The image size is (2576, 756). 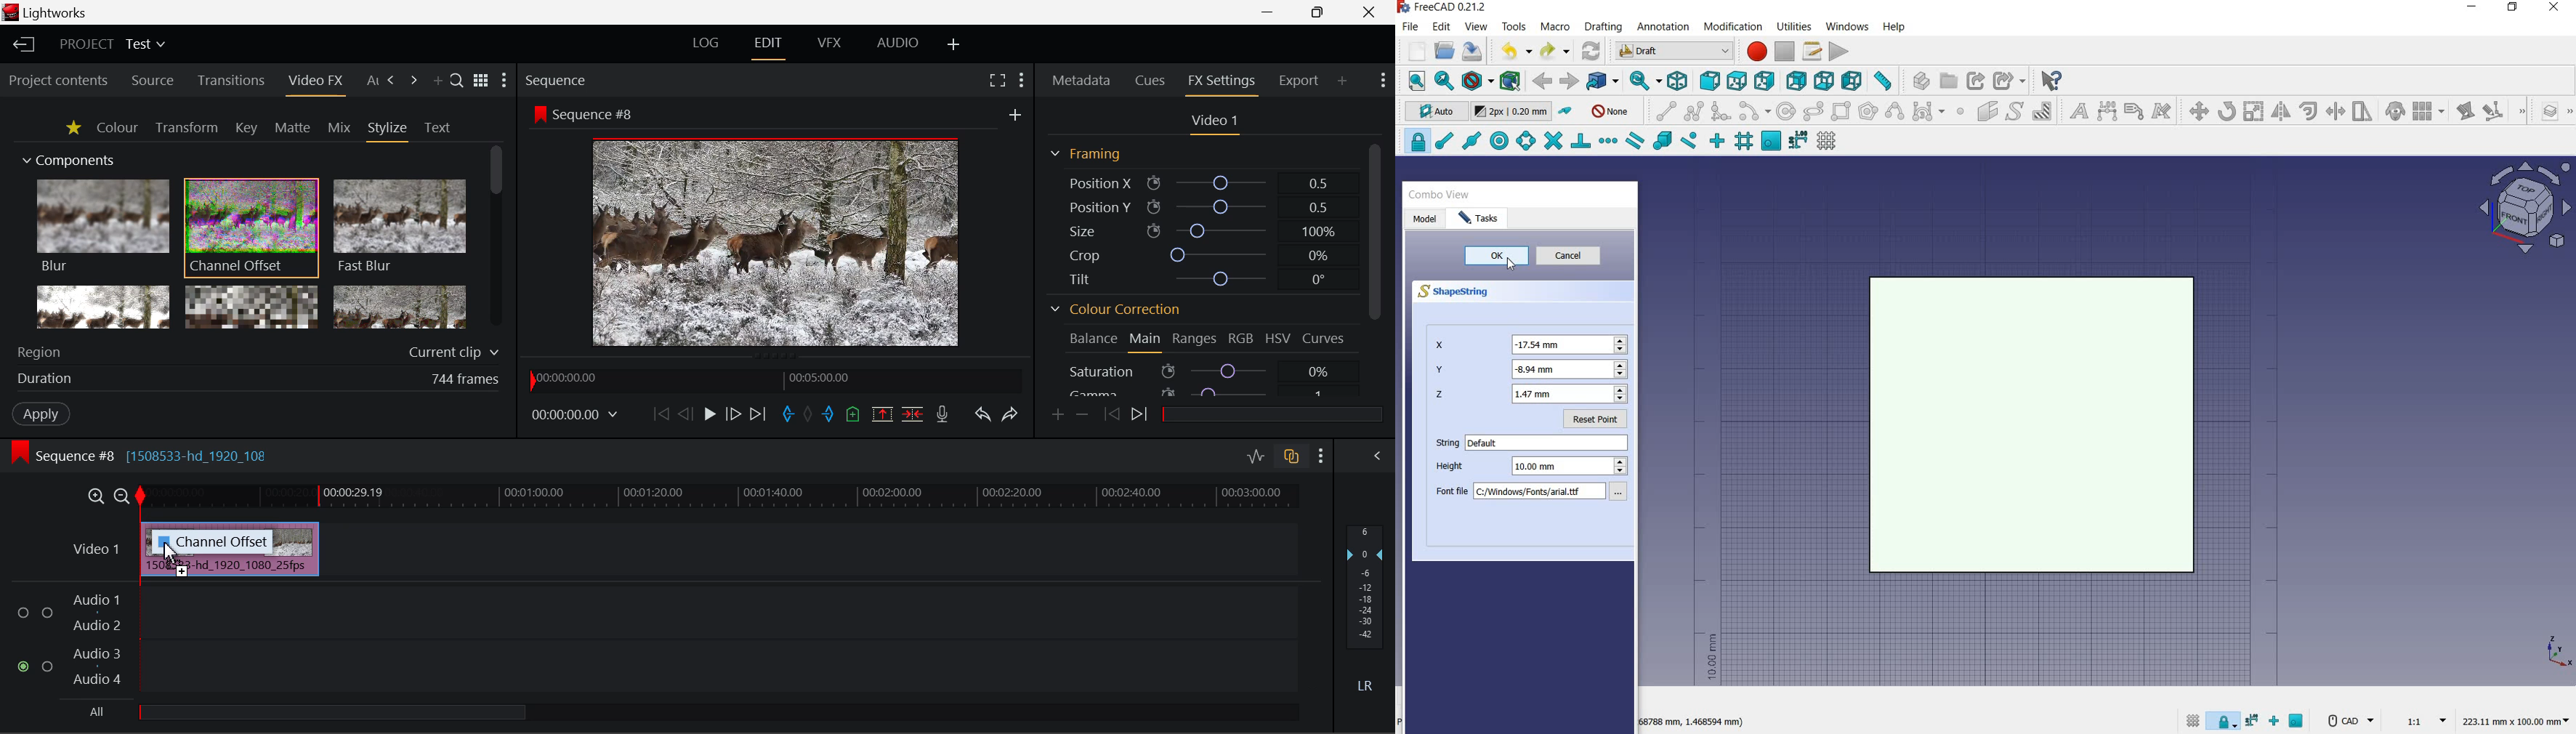 What do you see at coordinates (1567, 112) in the screenshot?
I see `toggle construction mode` at bounding box center [1567, 112].